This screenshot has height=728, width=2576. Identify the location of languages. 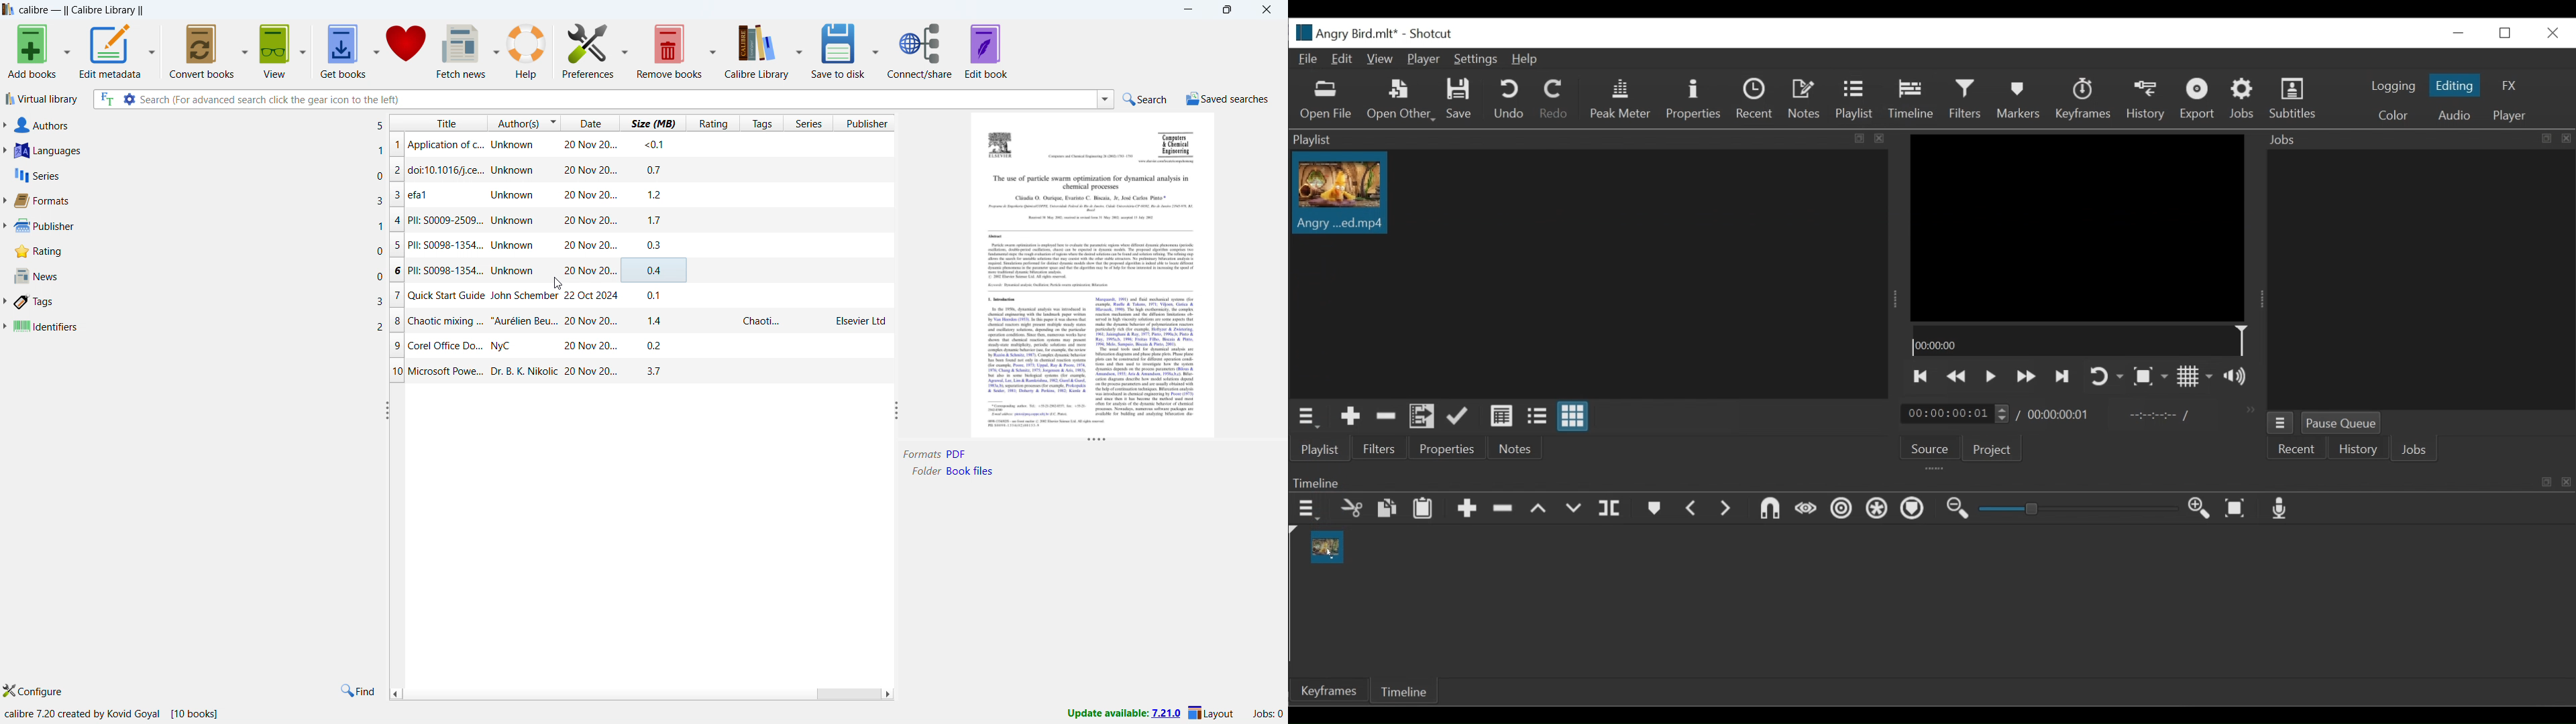
(193, 151).